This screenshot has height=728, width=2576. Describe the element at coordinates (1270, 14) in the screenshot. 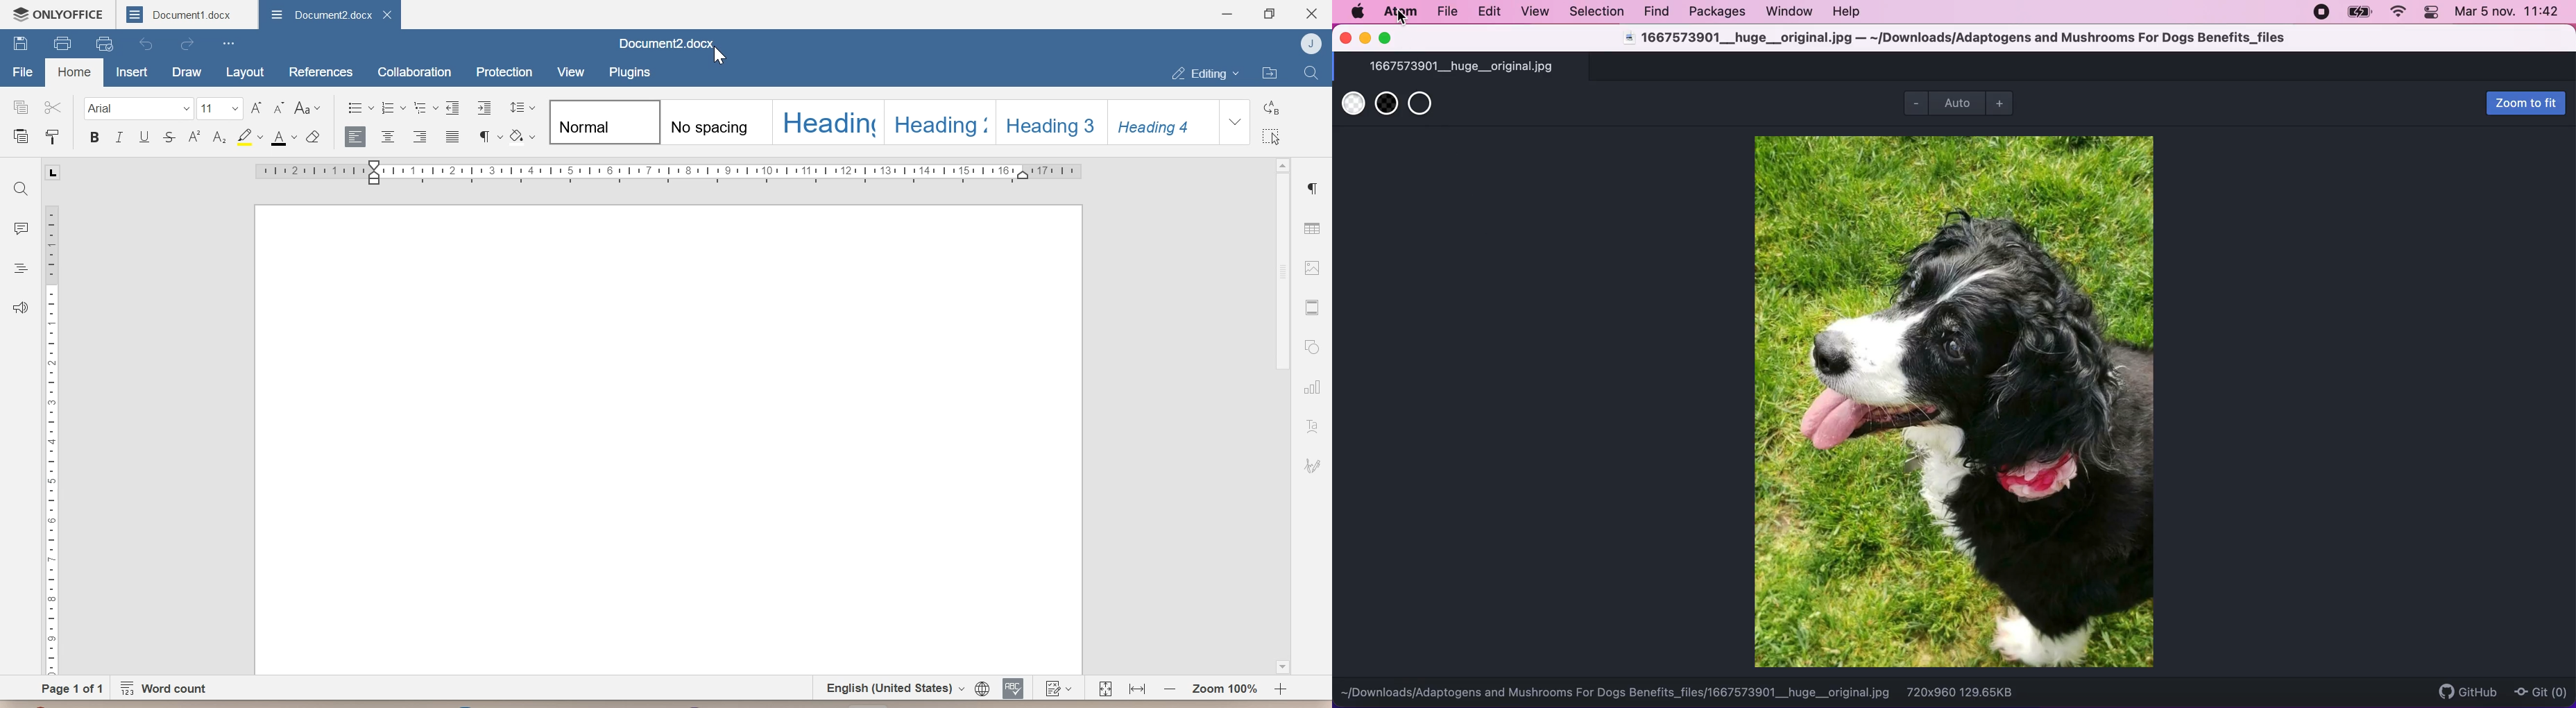

I see `Maximize` at that location.